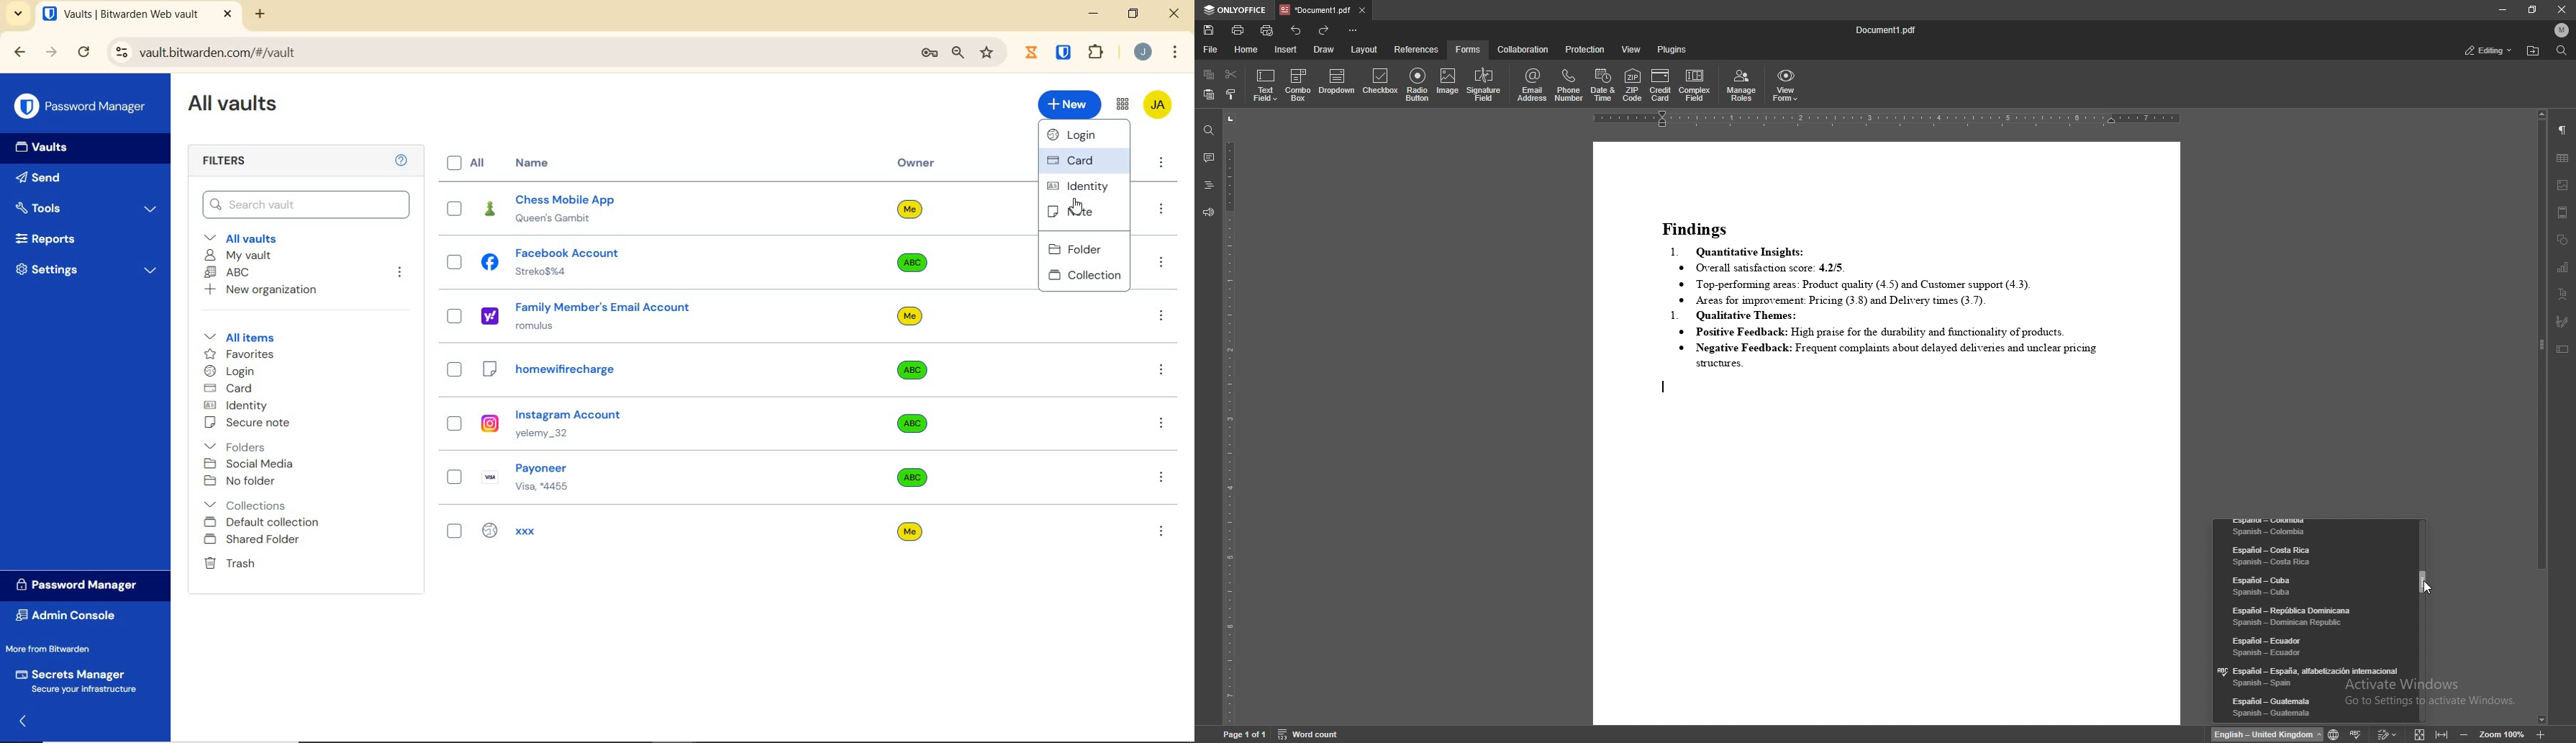 This screenshot has height=756, width=2576. I want to click on change text language, so click(2267, 734).